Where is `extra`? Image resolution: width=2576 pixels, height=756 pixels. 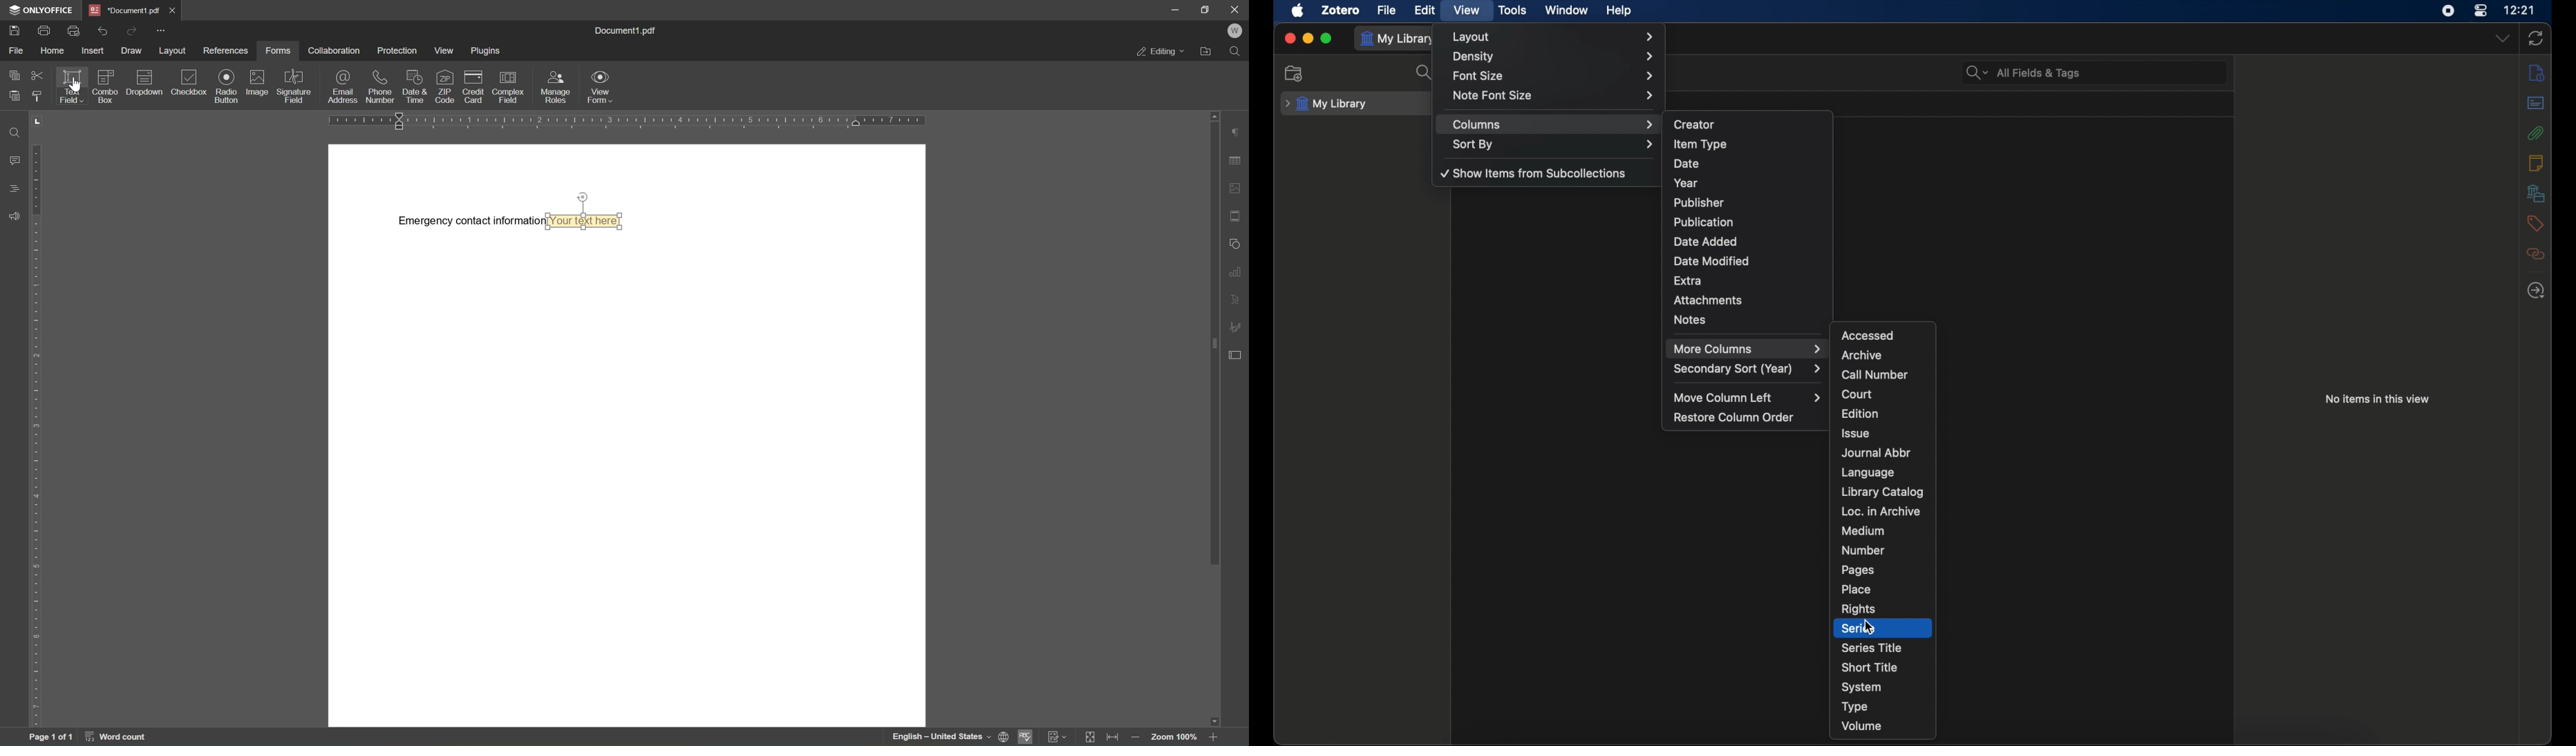 extra is located at coordinates (1687, 281).